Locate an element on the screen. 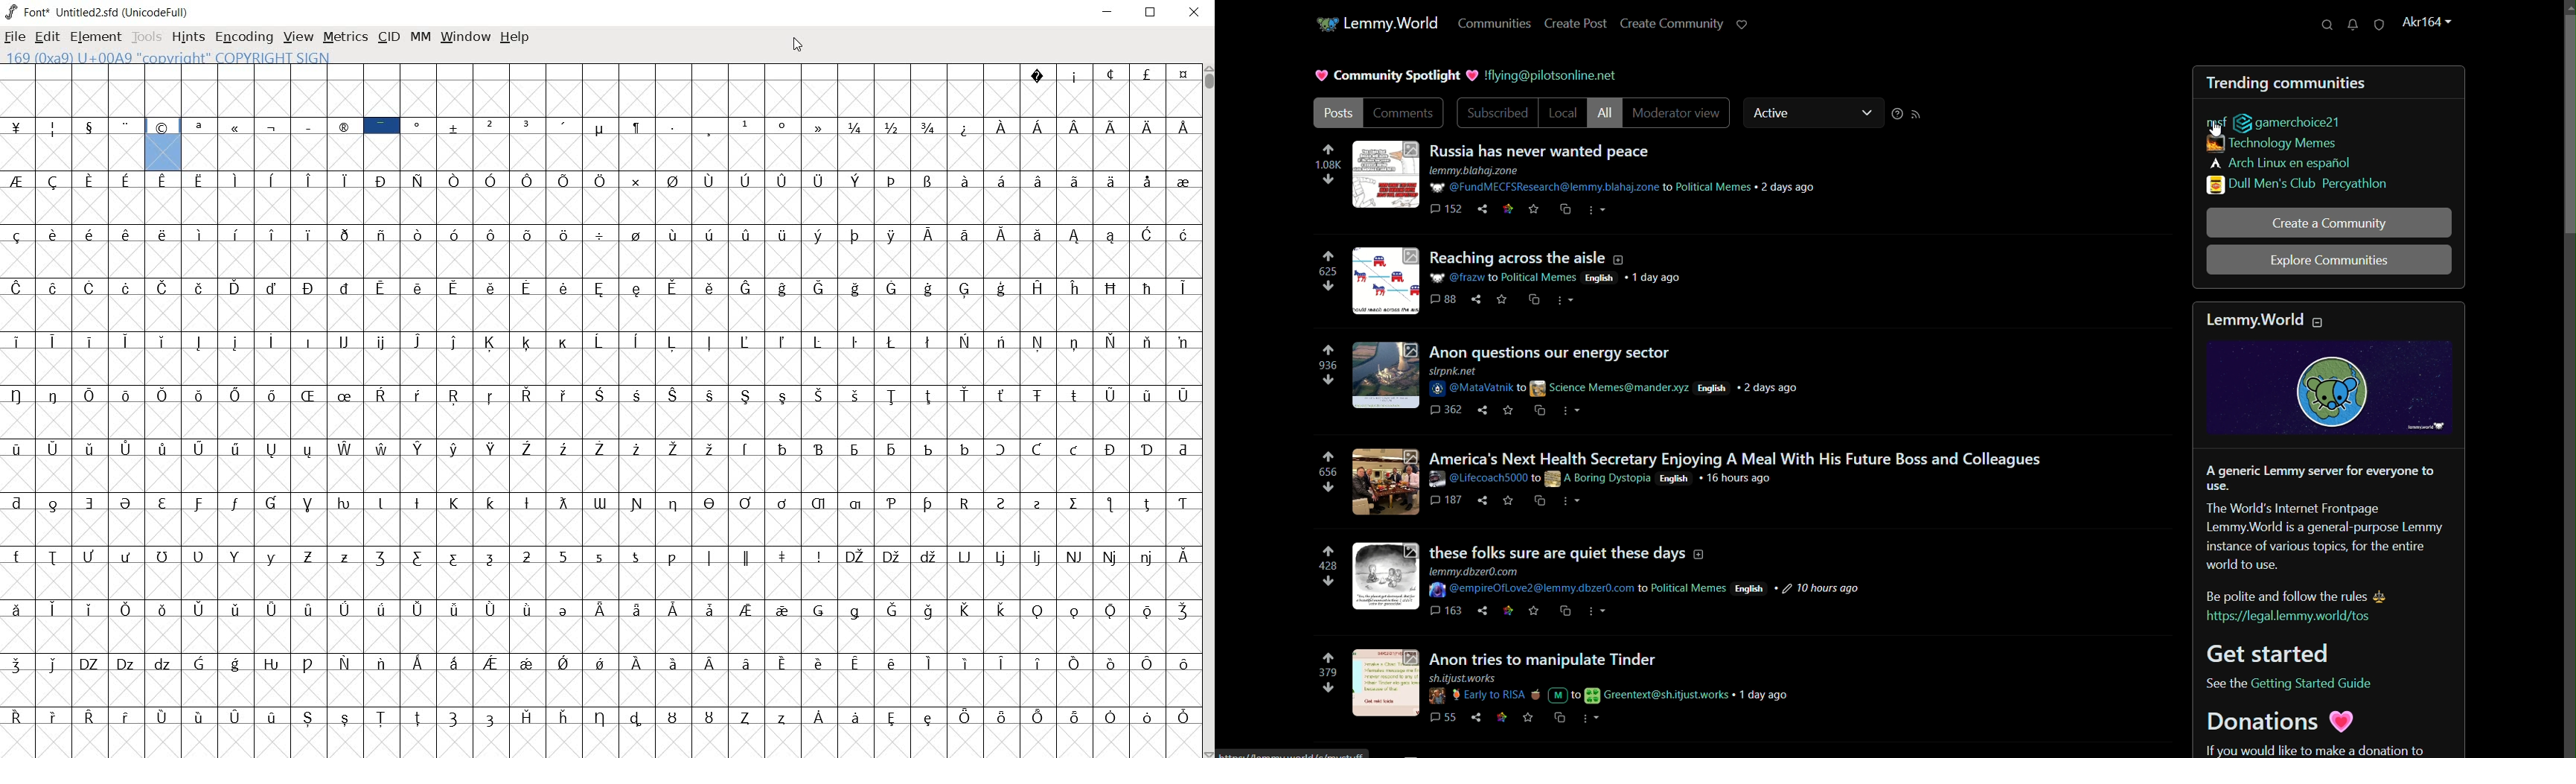  get stared is located at coordinates (2264, 653).